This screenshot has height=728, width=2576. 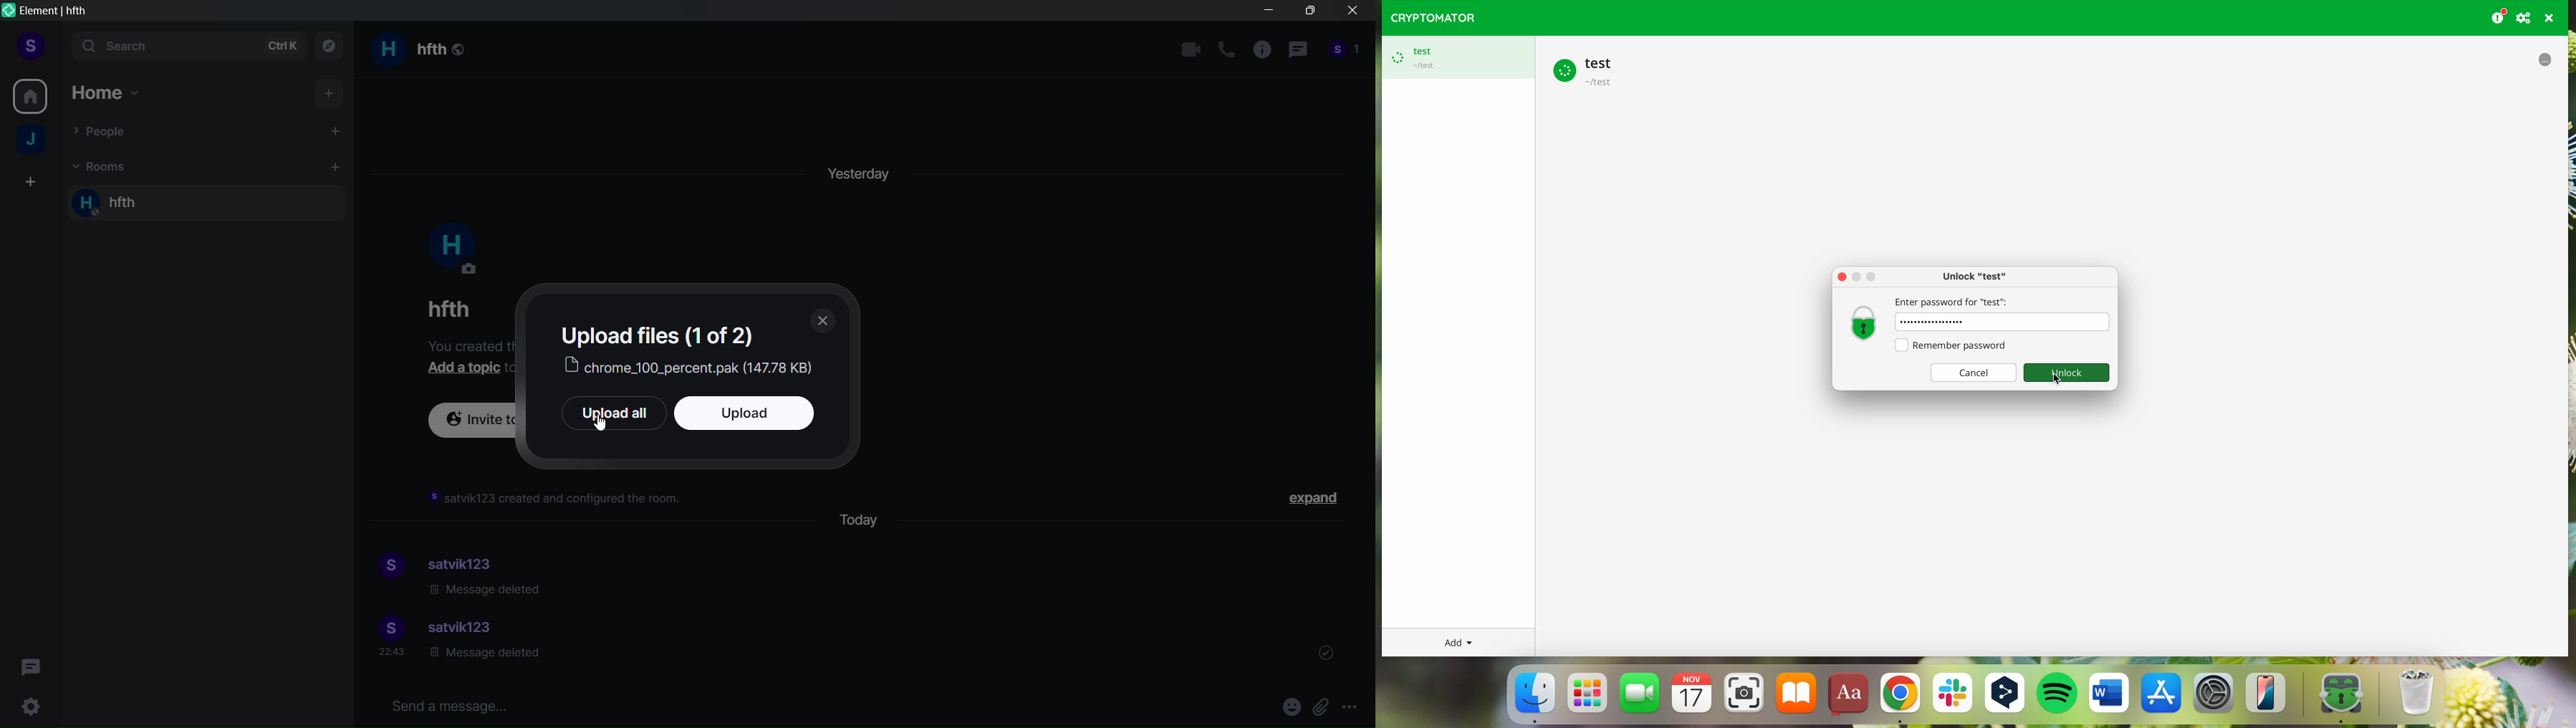 What do you see at coordinates (1226, 50) in the screenshot?
I see `call` at bounding box center [1226, 50].